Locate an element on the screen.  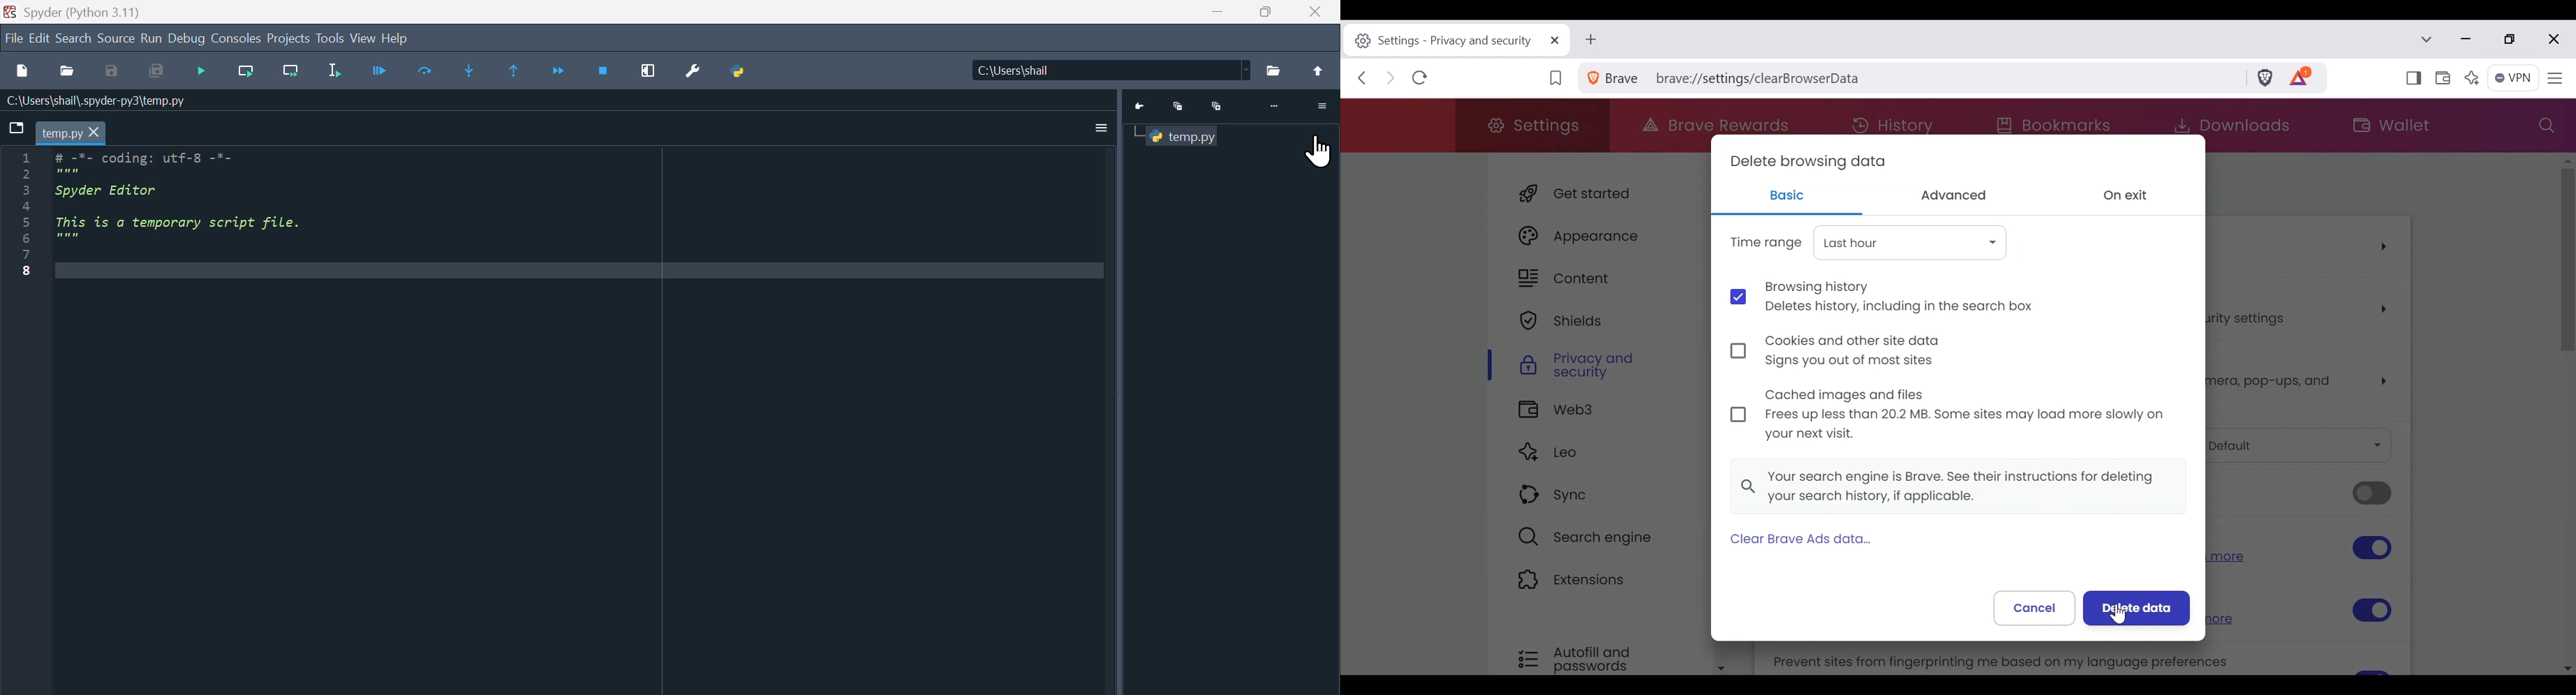
More options is located at coordinates (1102, 126).